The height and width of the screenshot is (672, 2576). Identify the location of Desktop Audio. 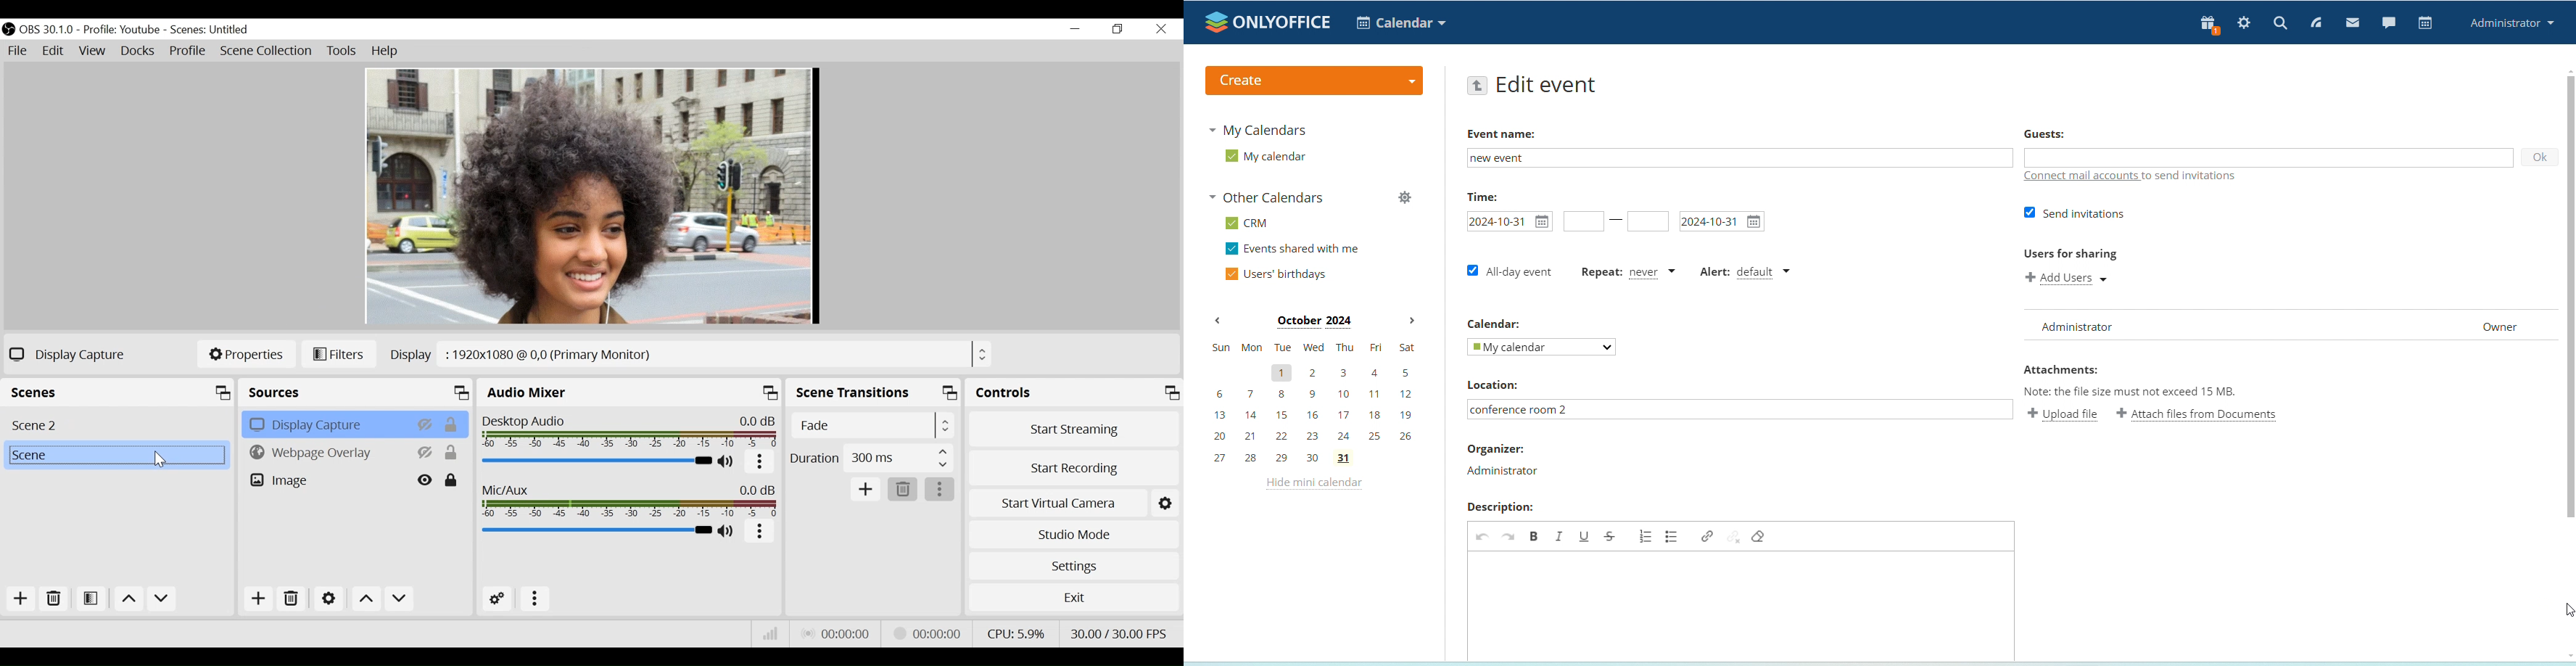
(631, 429).